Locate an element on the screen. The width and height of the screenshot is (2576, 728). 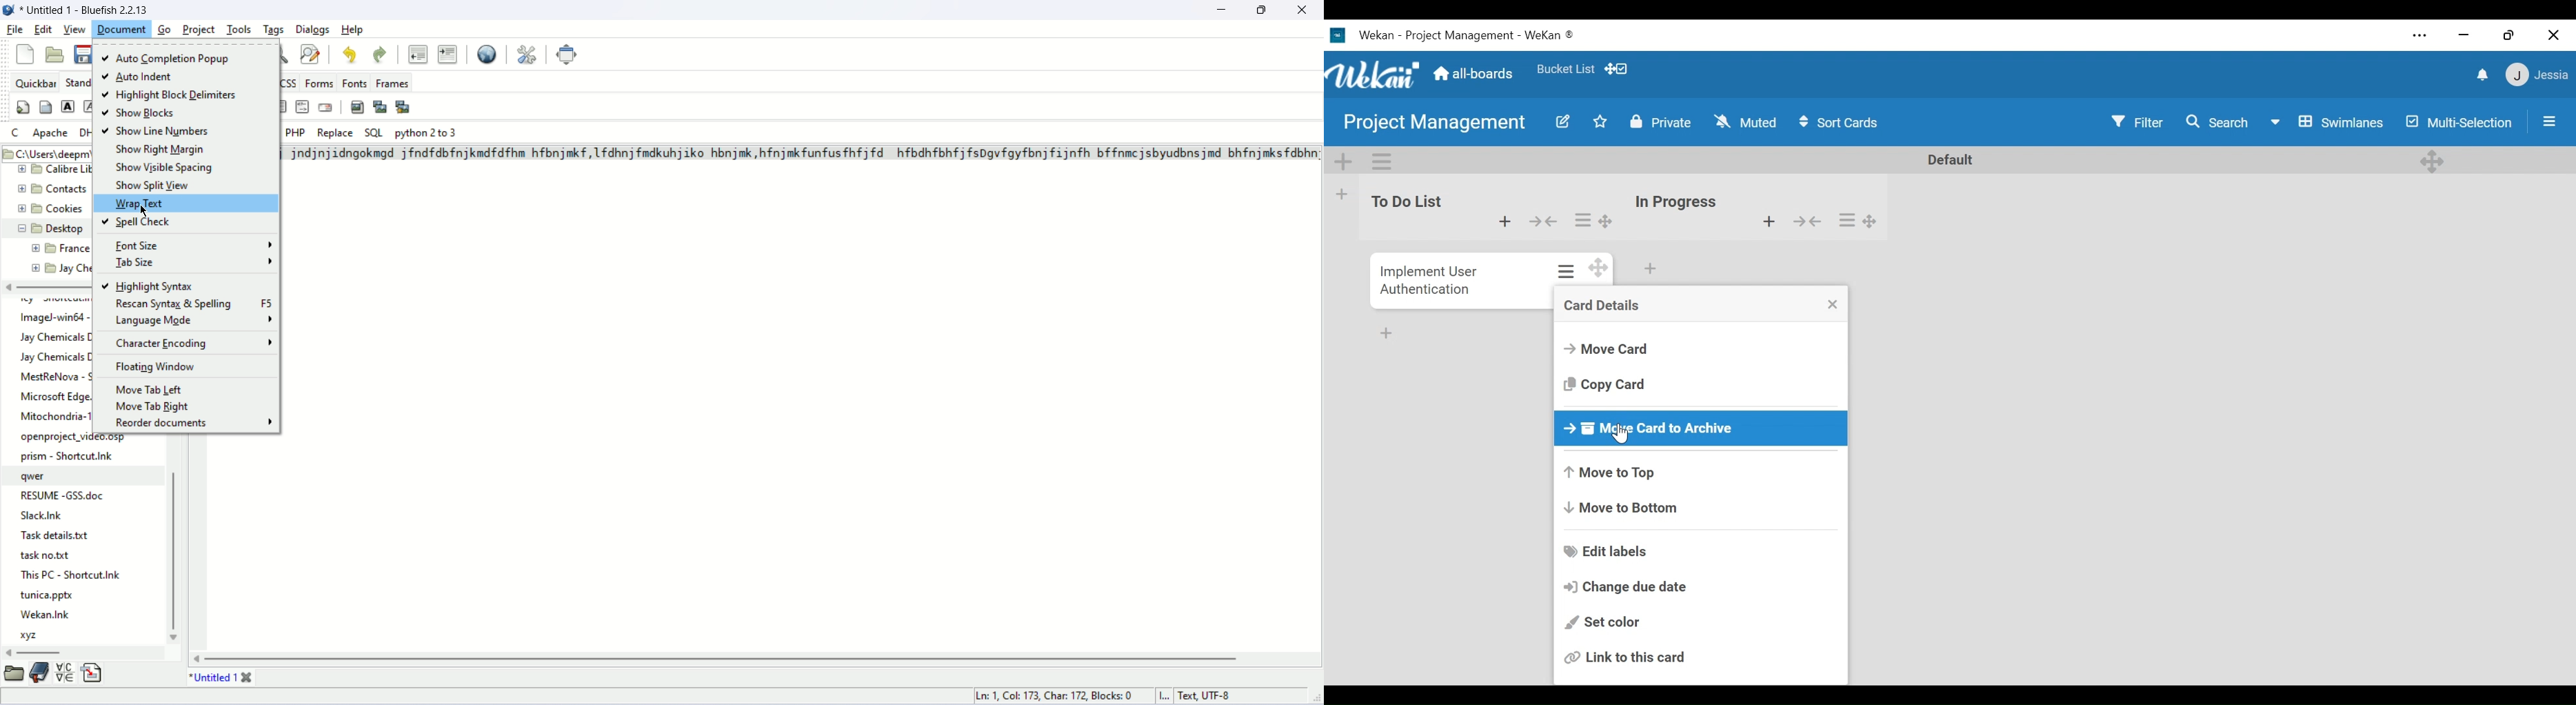
Cursor is located at coordinates (1622, 433).